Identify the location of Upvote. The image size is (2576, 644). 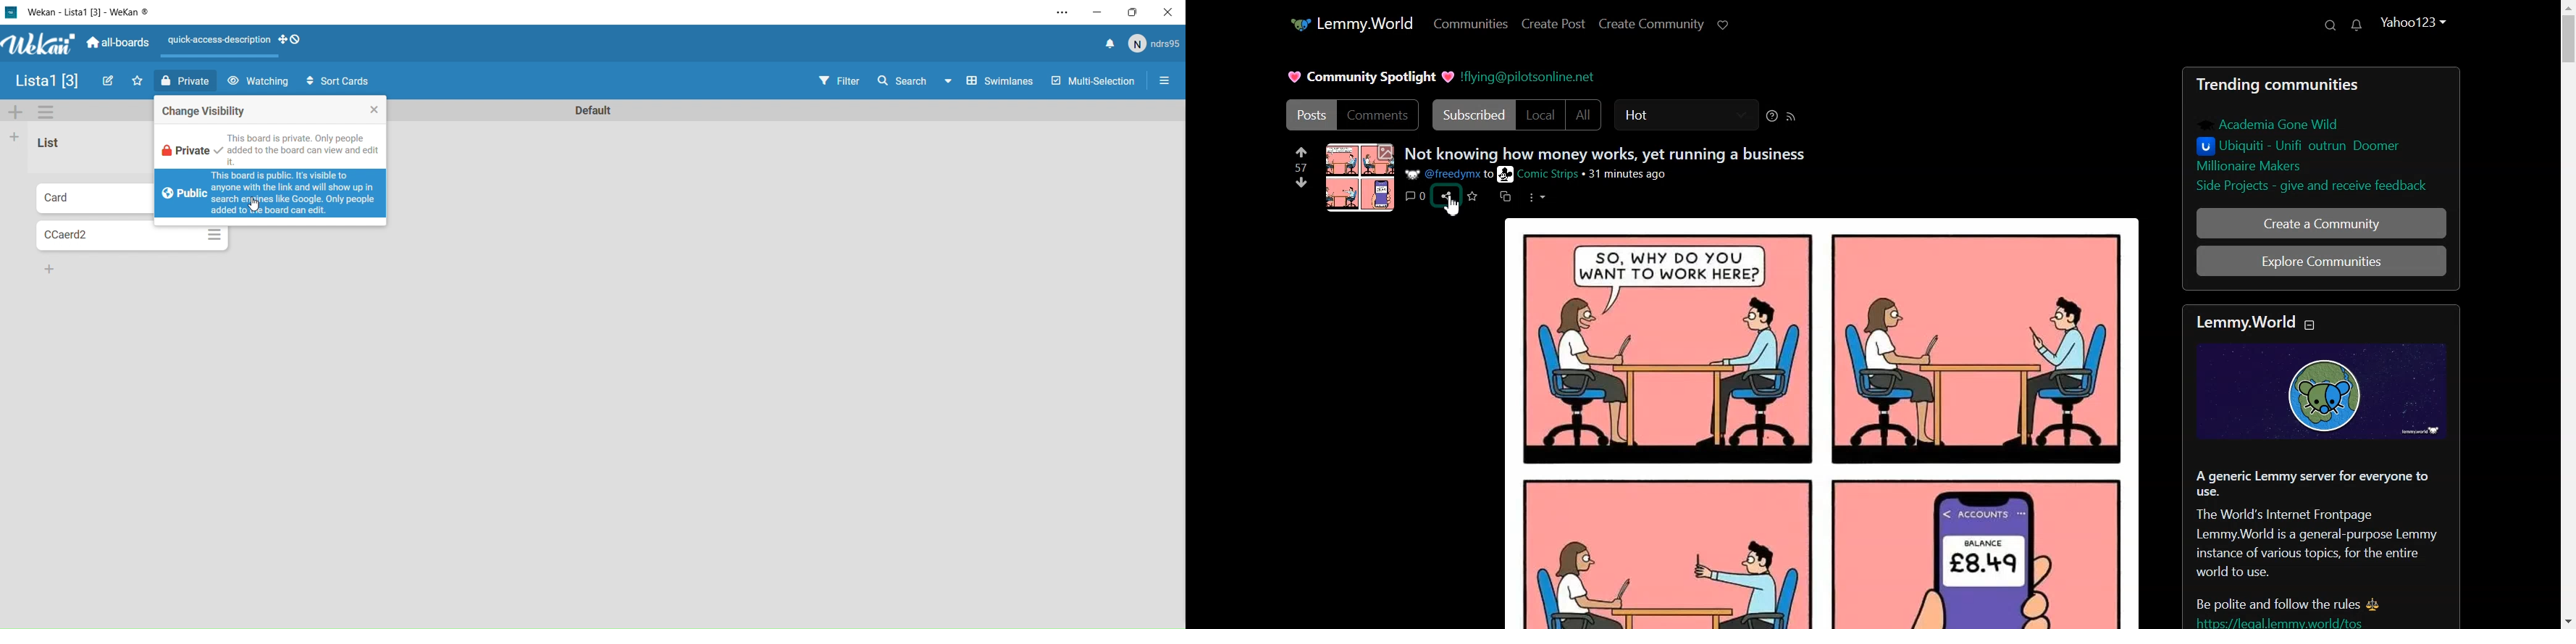
(1301, 158).